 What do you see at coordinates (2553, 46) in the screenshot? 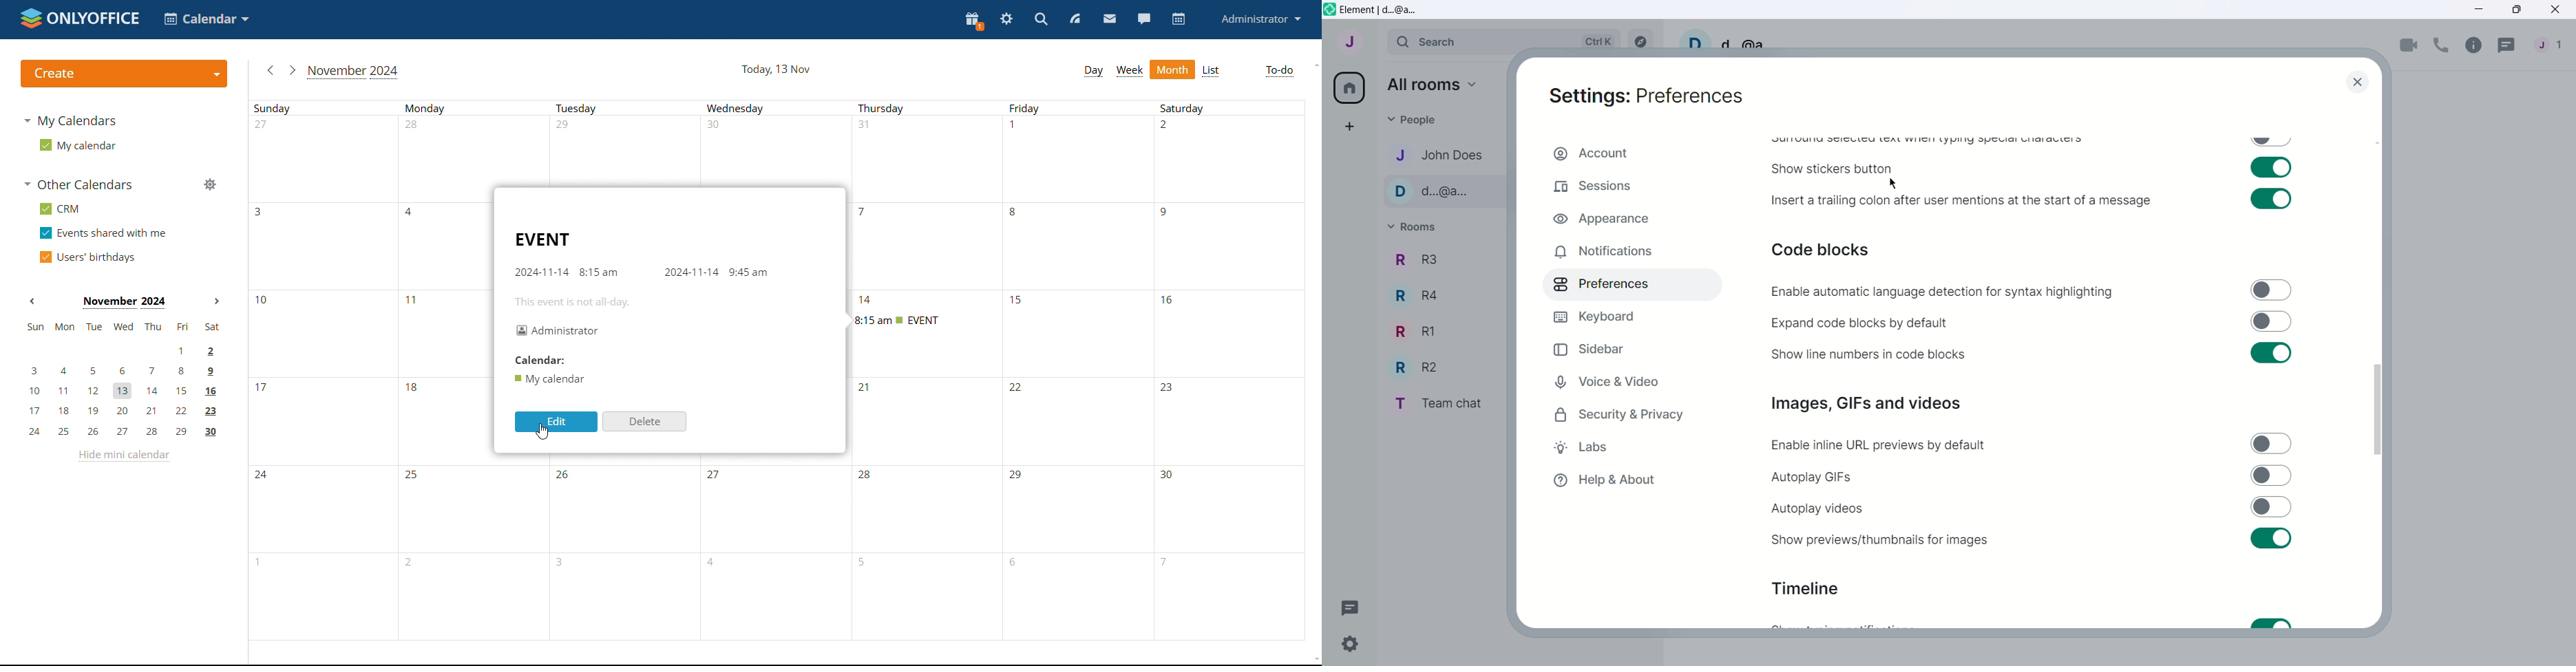
I see `People` at bounding box center [2553, 46].